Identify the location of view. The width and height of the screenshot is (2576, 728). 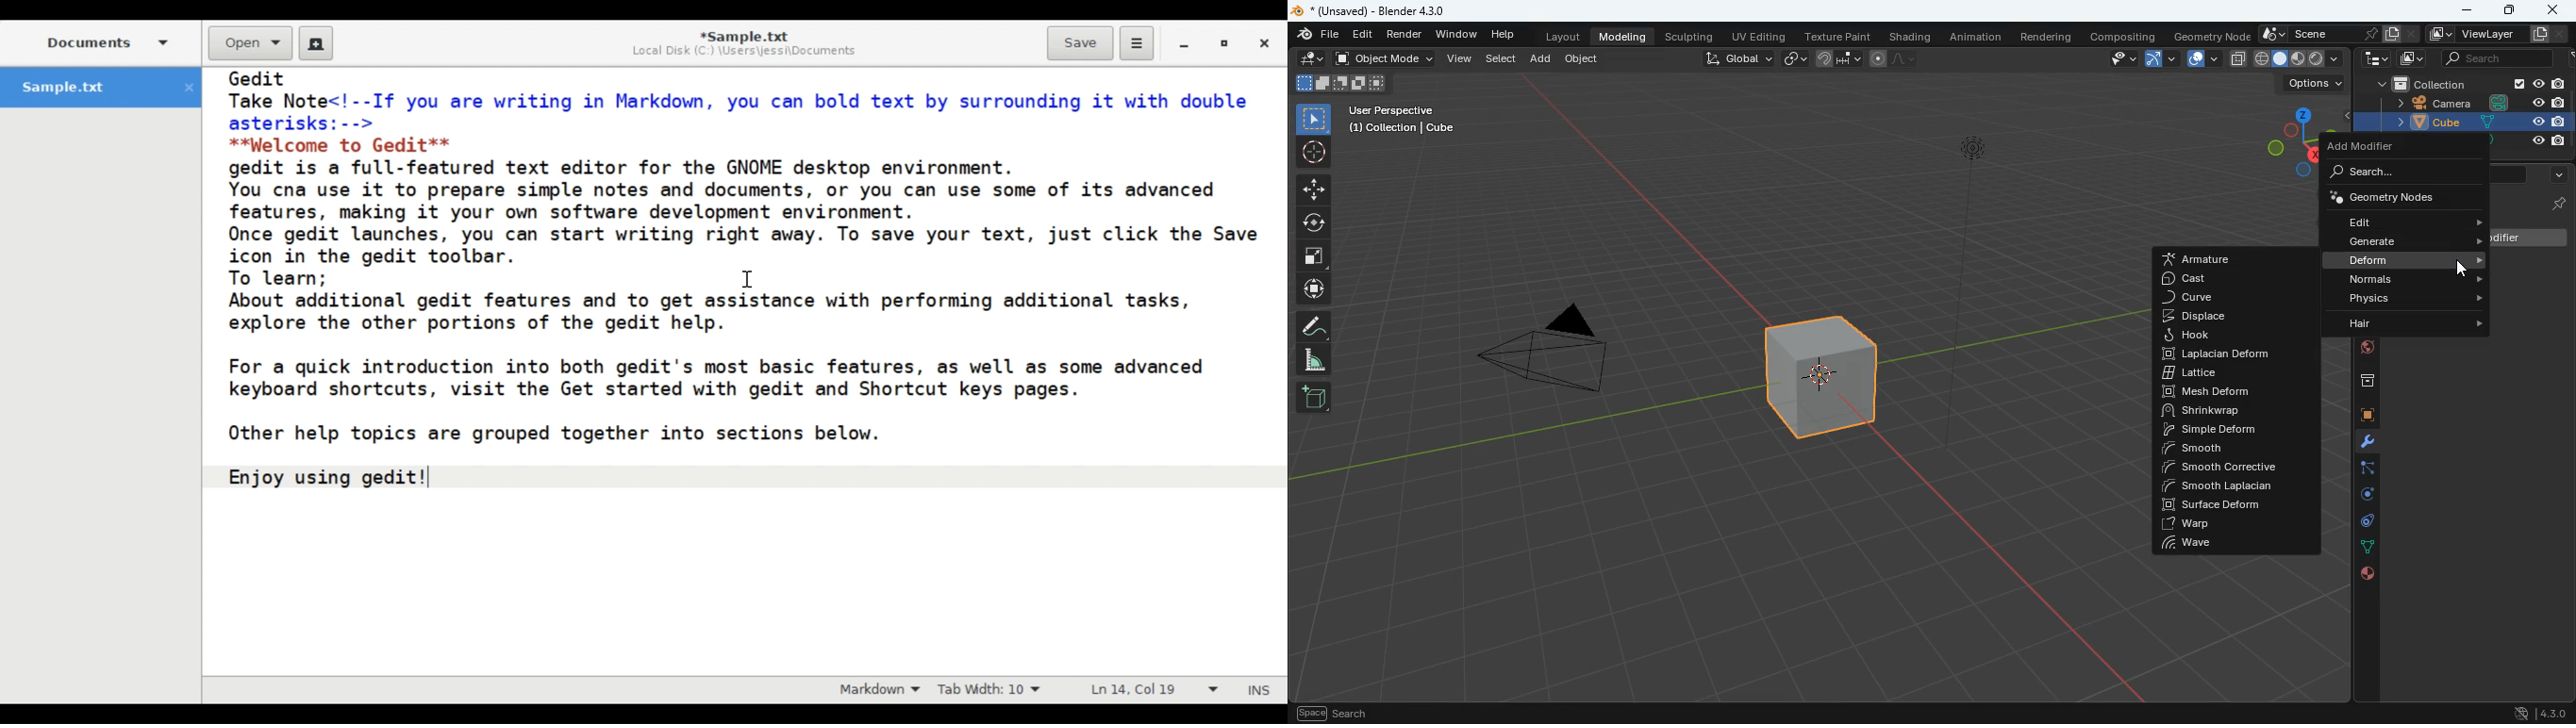
(1457, 59).